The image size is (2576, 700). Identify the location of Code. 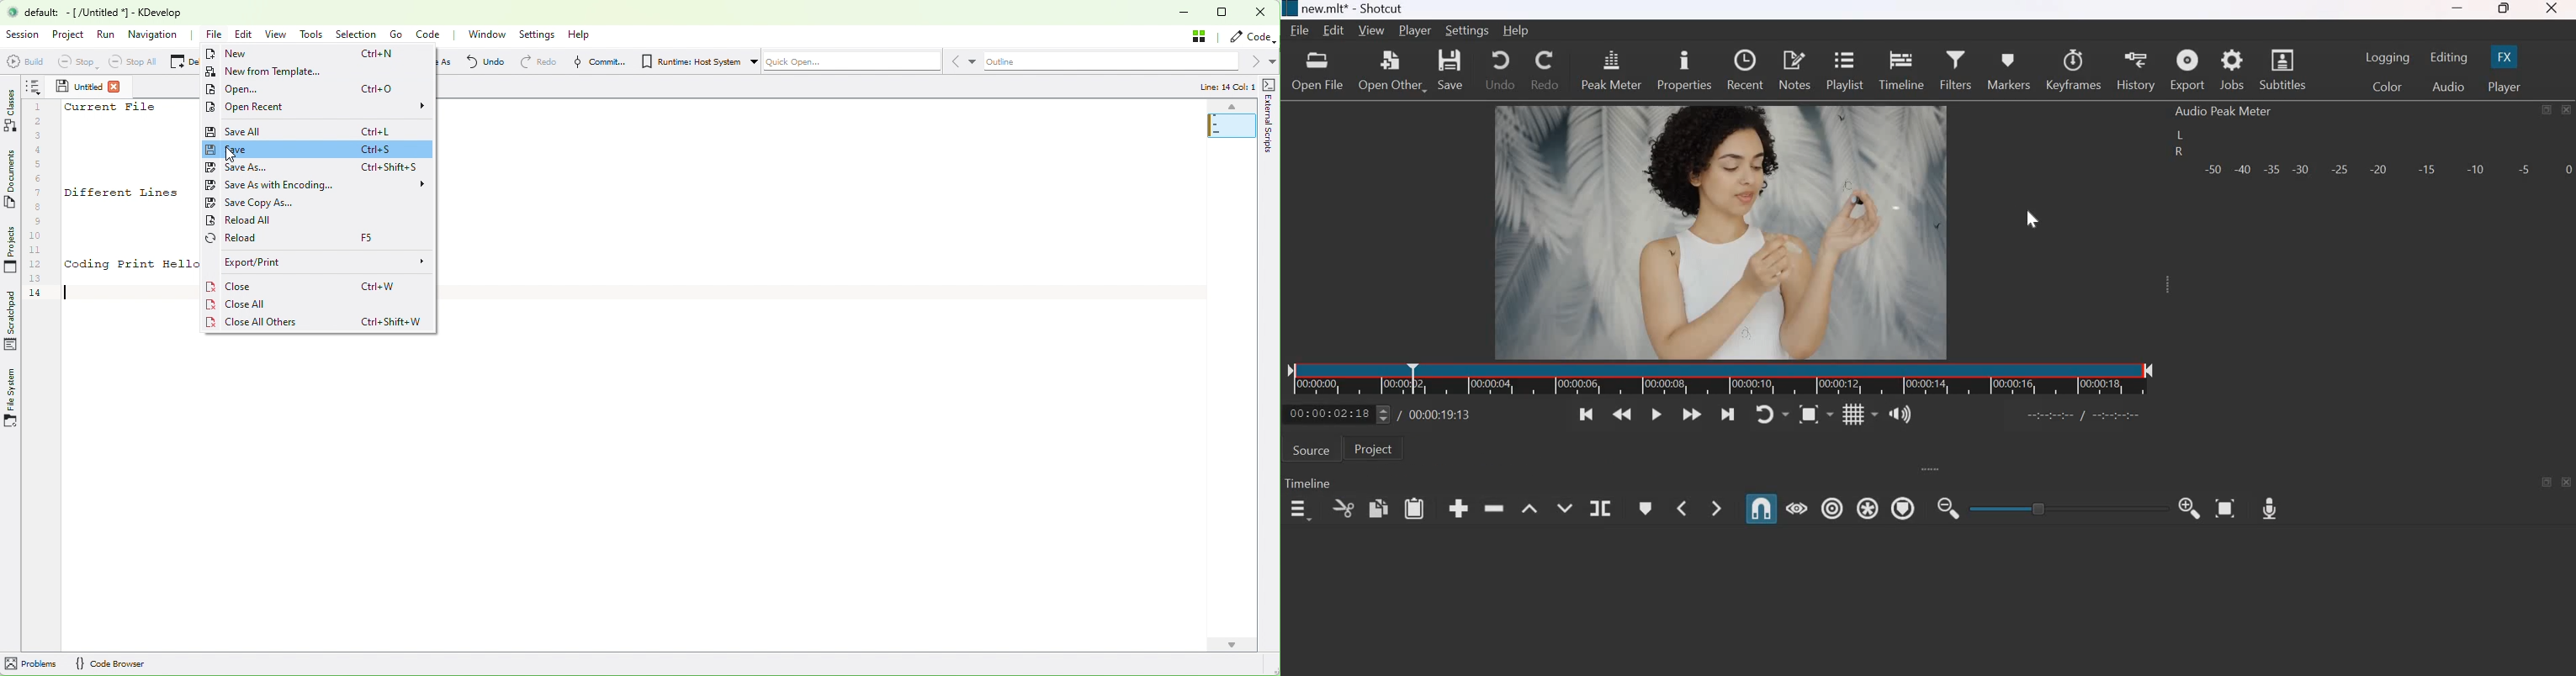
(1252, 38).